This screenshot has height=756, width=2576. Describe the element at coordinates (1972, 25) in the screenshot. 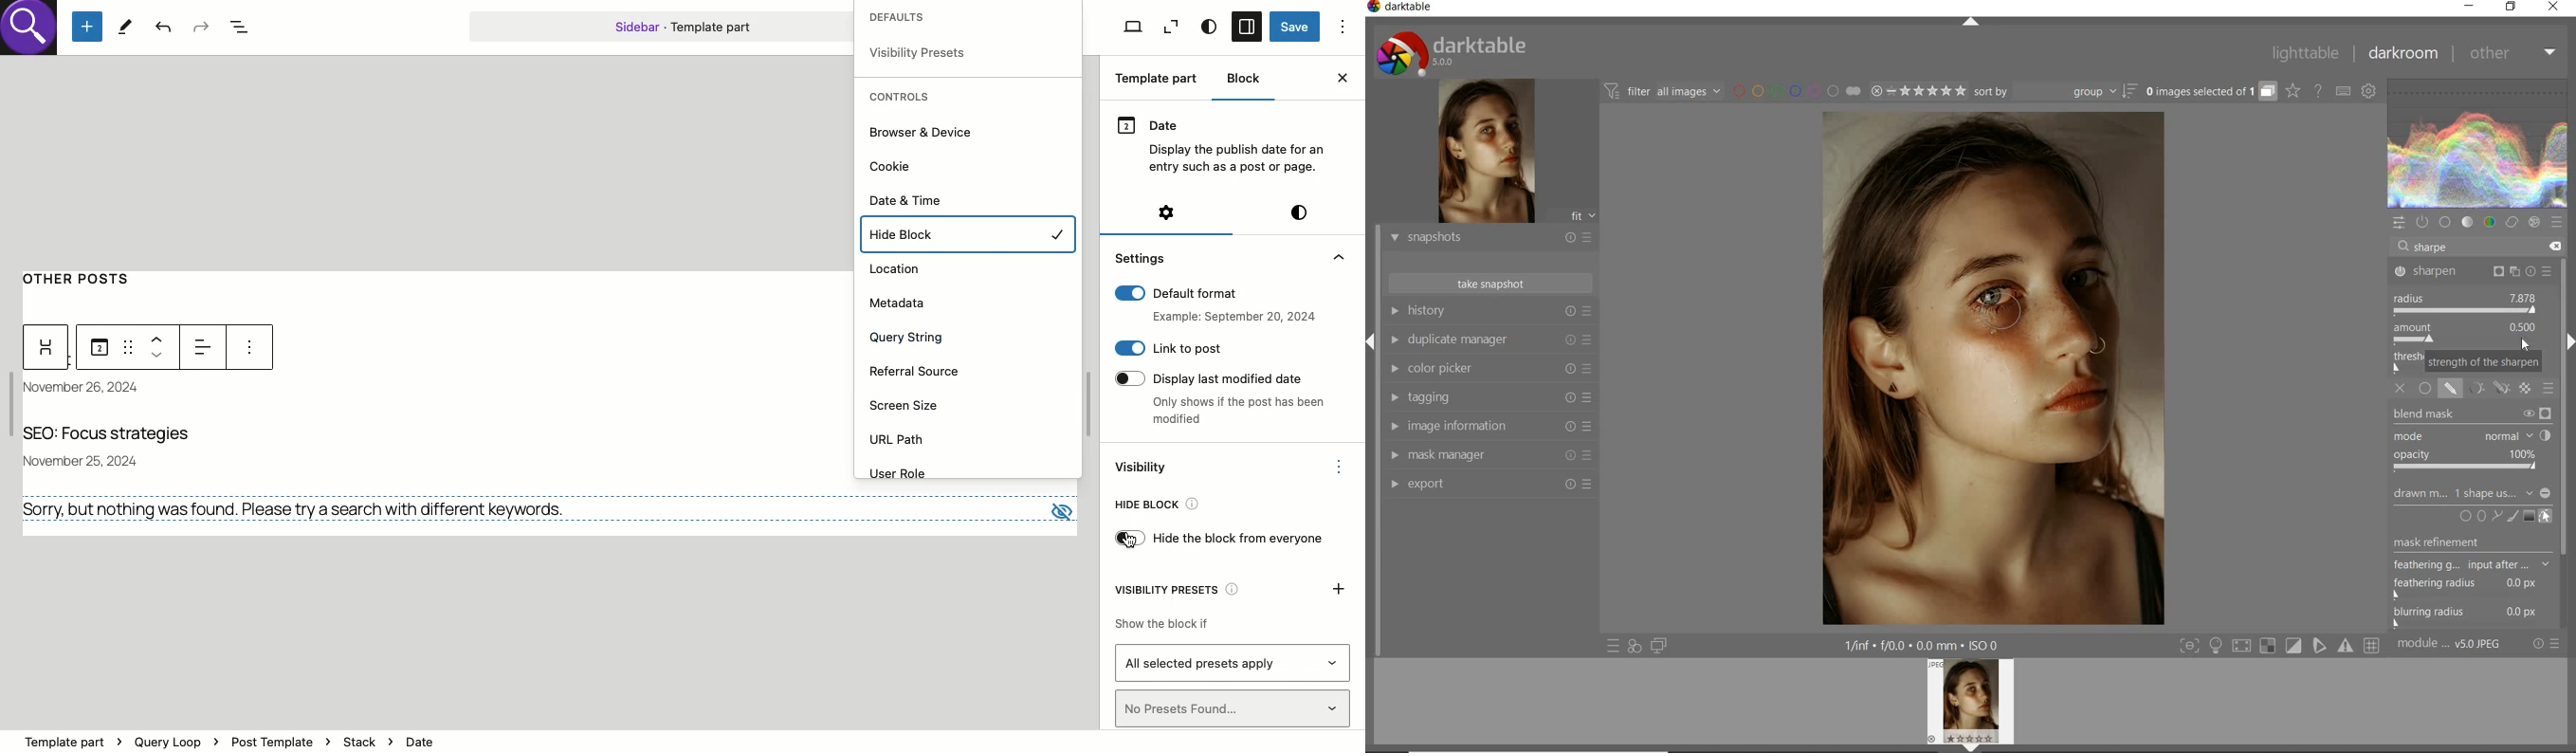

I see `expand/collapse` at that location.